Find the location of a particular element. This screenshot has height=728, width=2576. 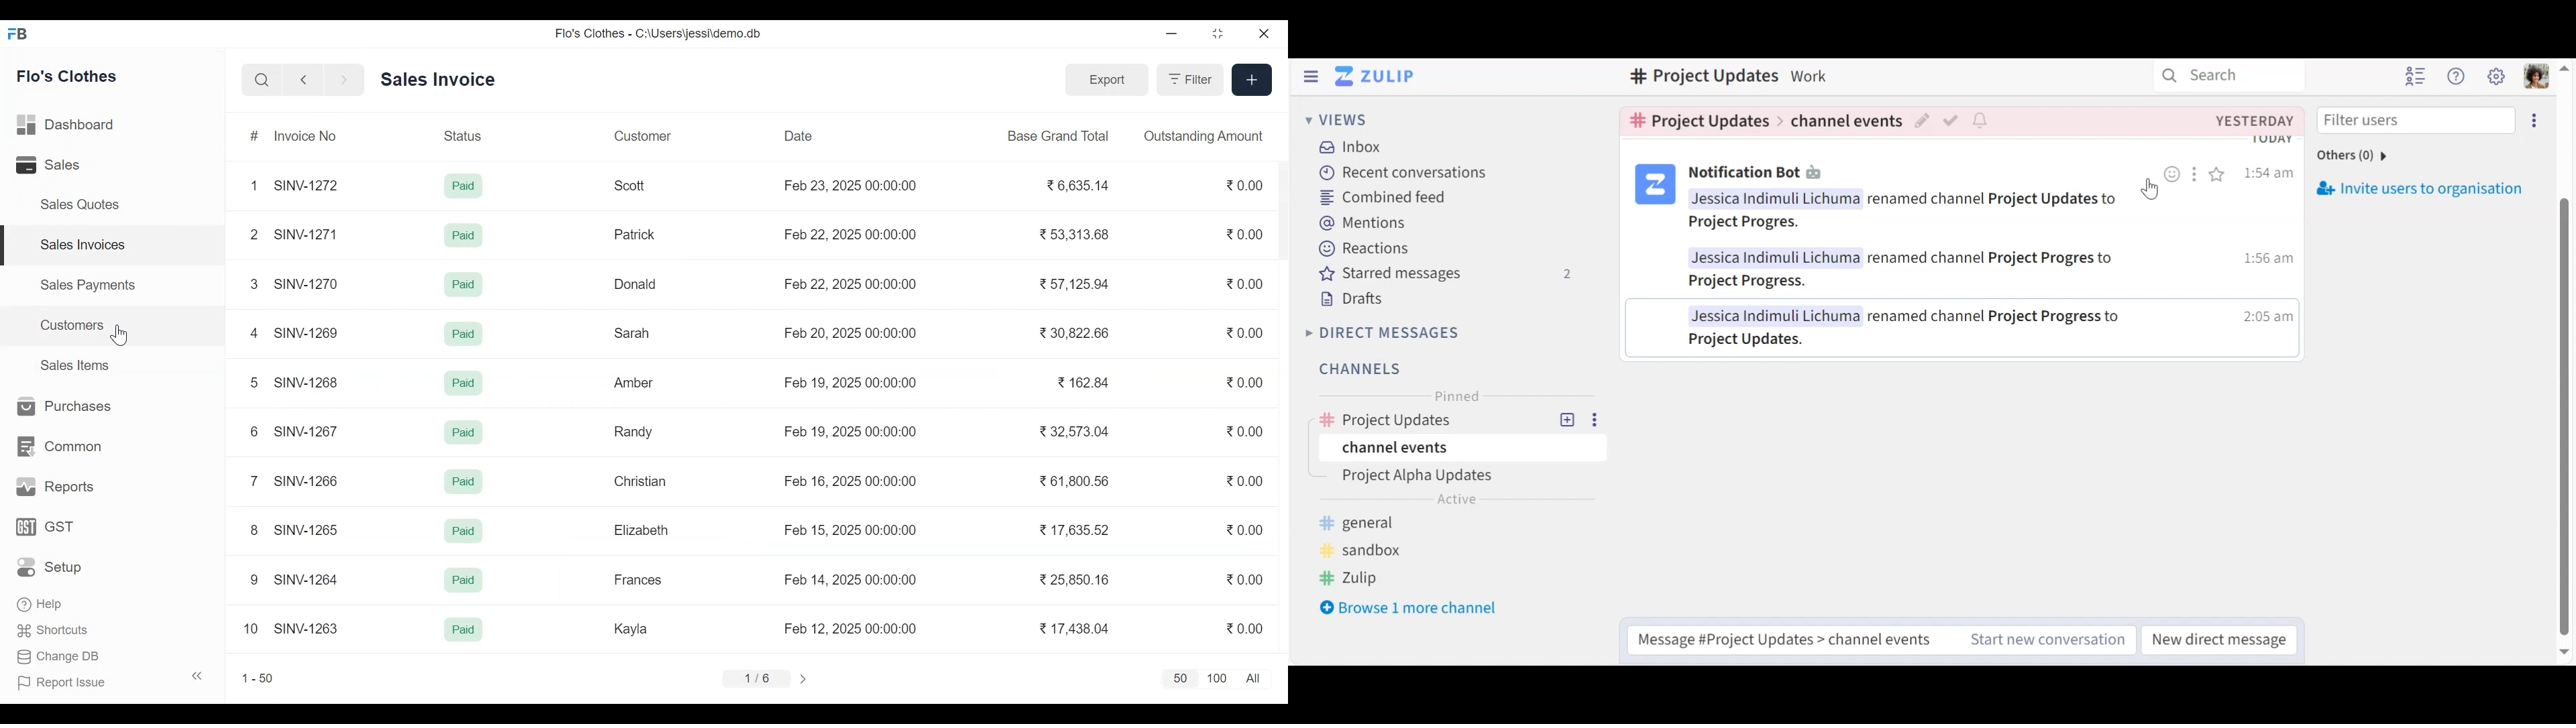

Paid is located at coordinates (464, 284).